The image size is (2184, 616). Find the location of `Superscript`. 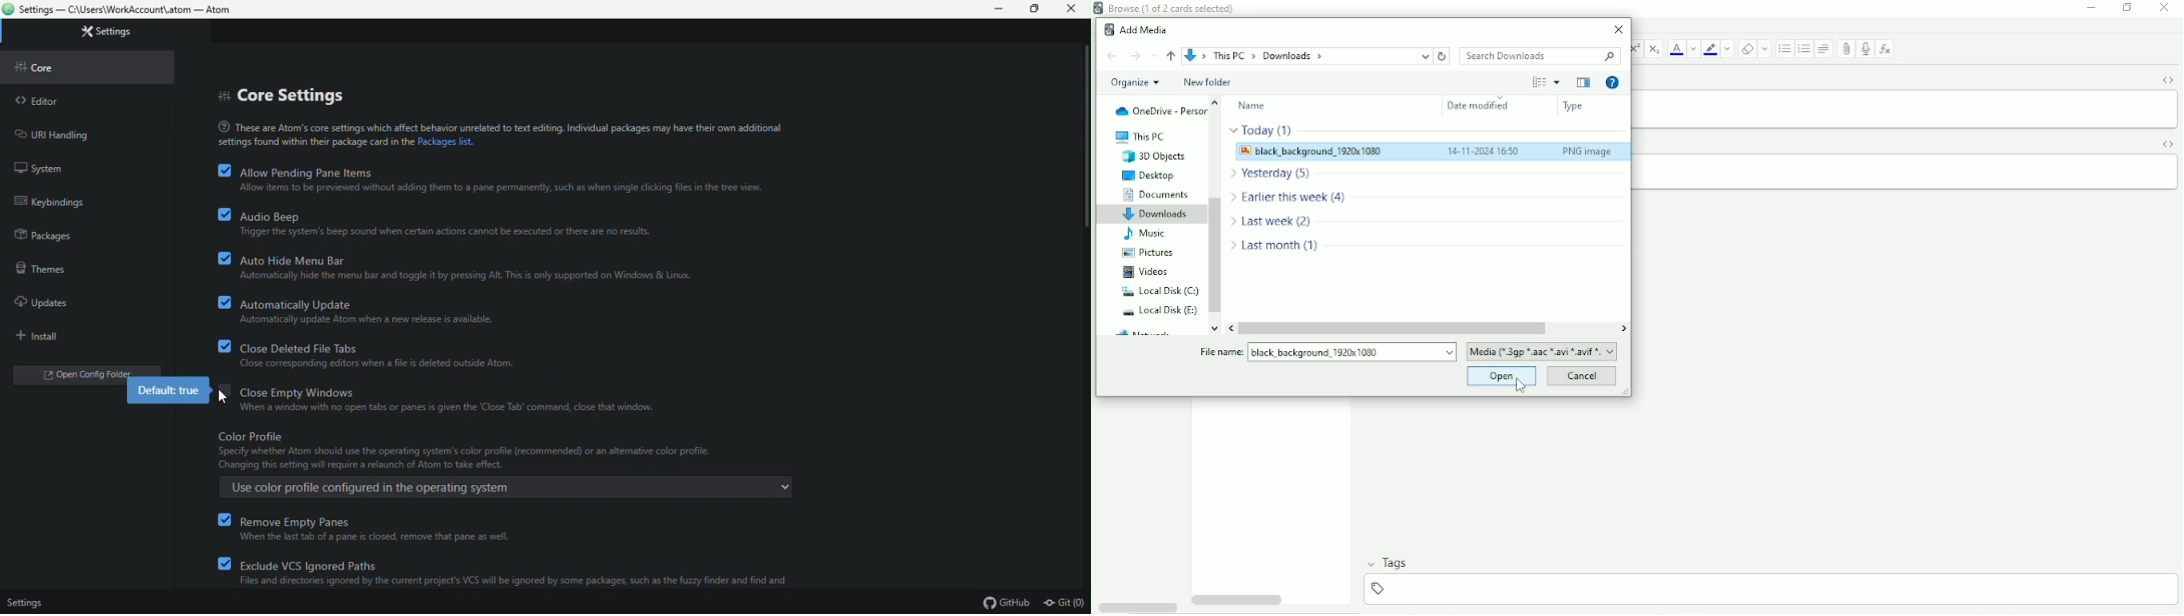

Superscript is located at coordinates (1636, 49).